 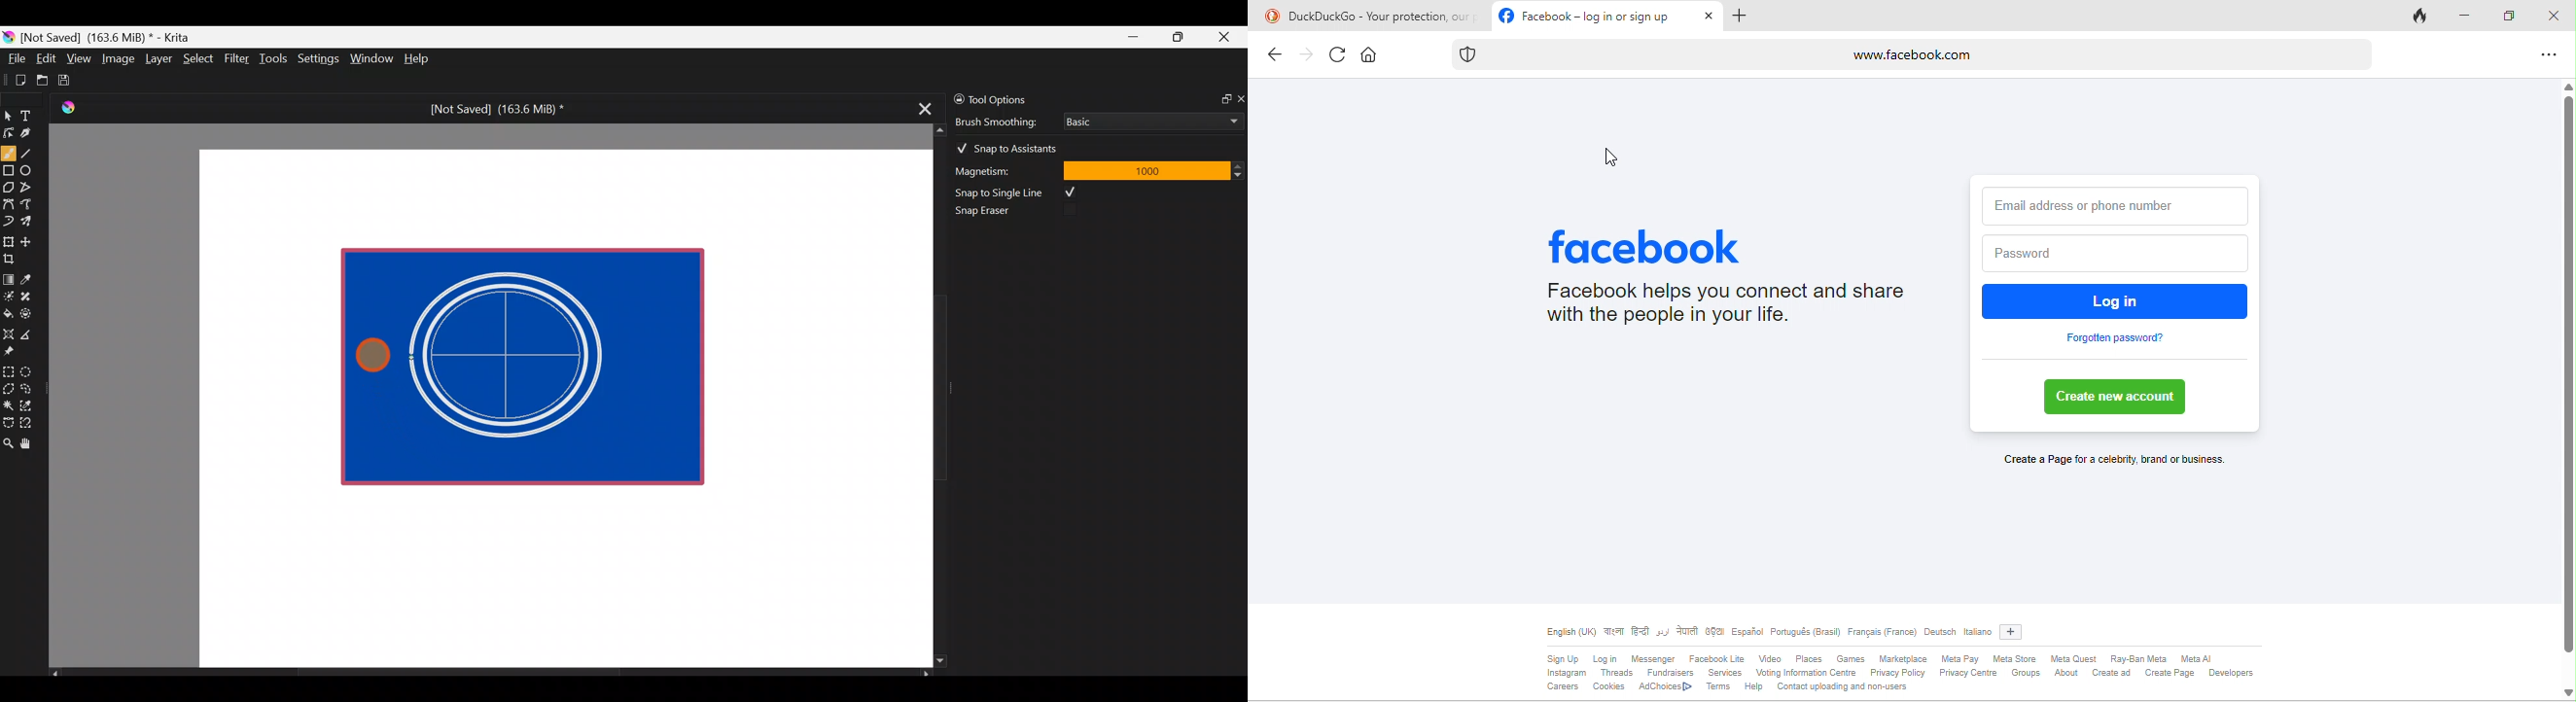 I want to click on Multibrush tool, so click(x=31, y=220).